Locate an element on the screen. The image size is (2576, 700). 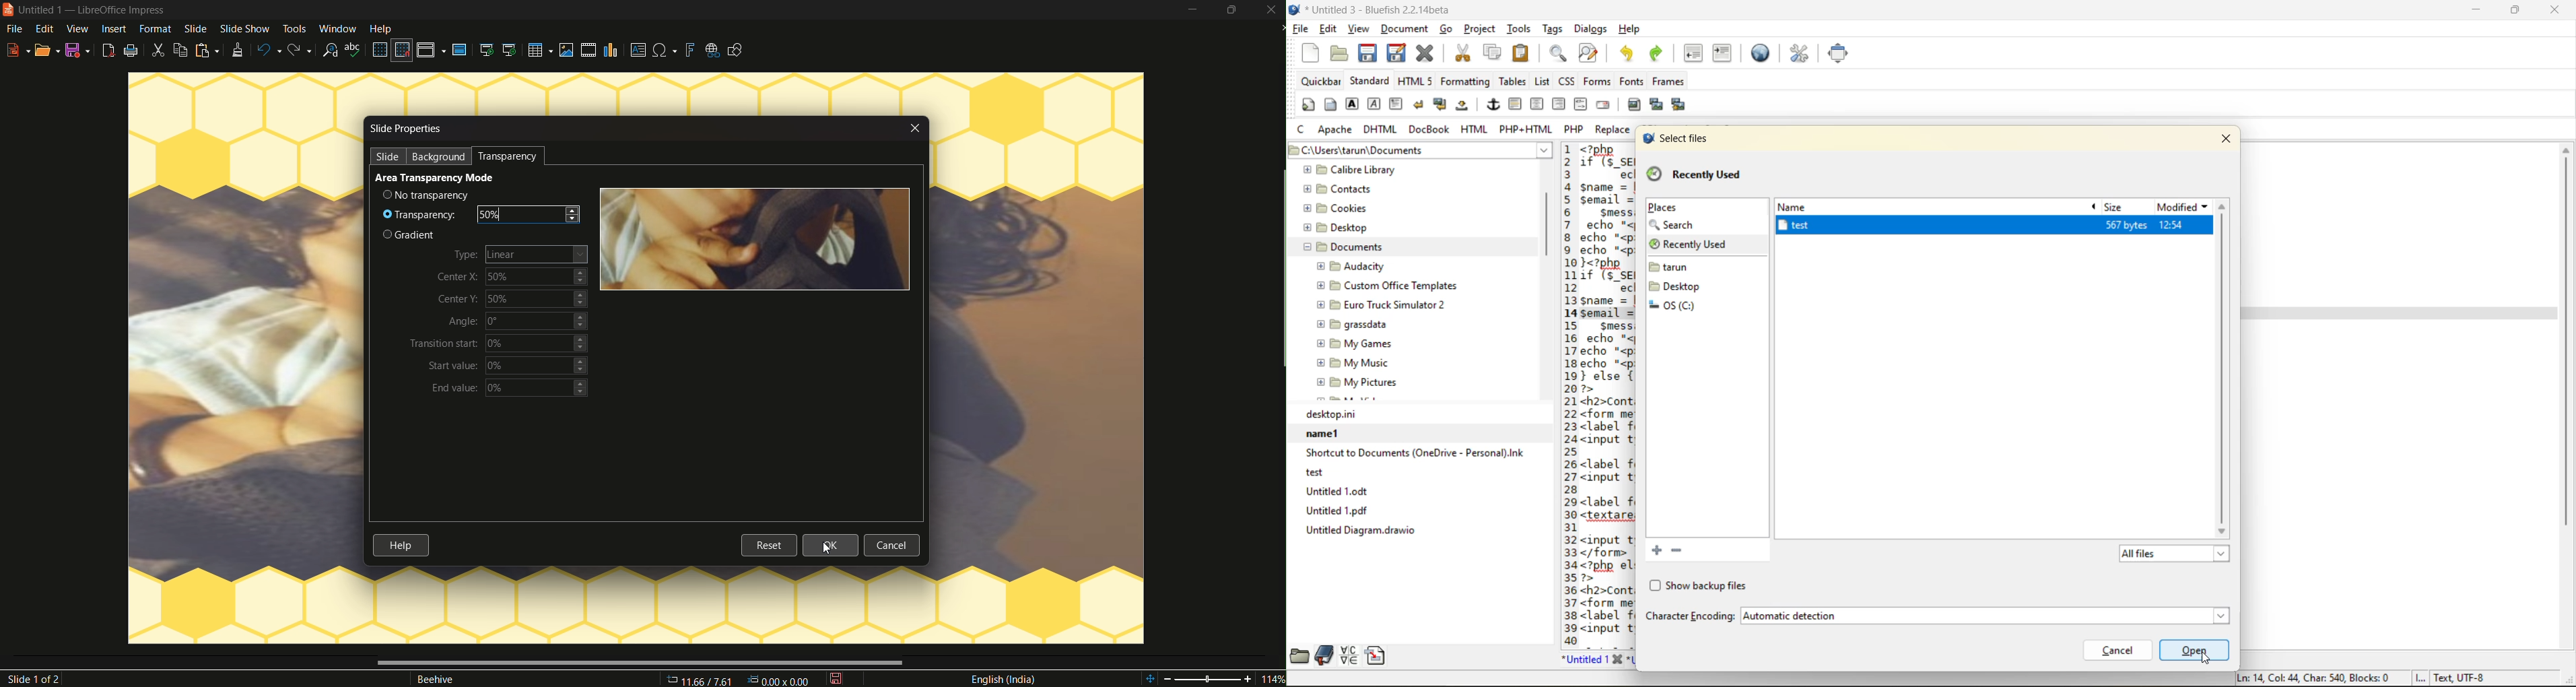
slide is located at coordinates (195, 28).